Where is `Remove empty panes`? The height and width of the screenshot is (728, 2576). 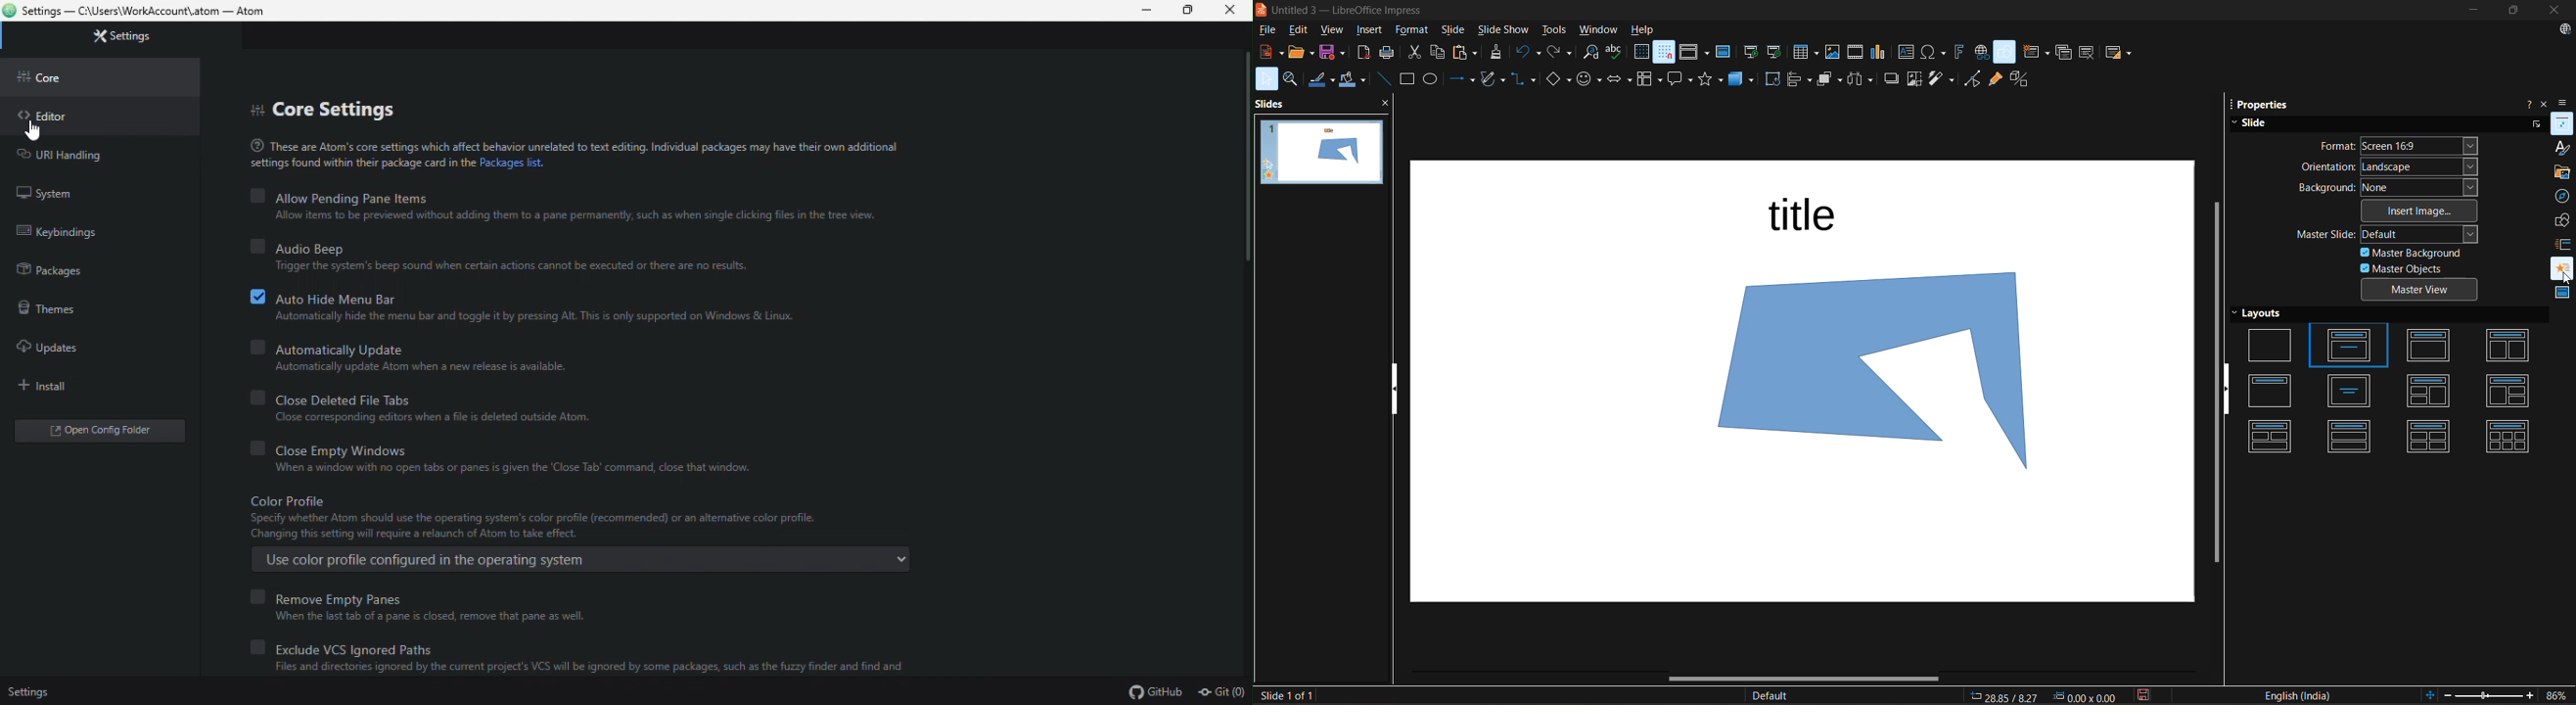 Remove empty panes is located at coordinates (422, 597).